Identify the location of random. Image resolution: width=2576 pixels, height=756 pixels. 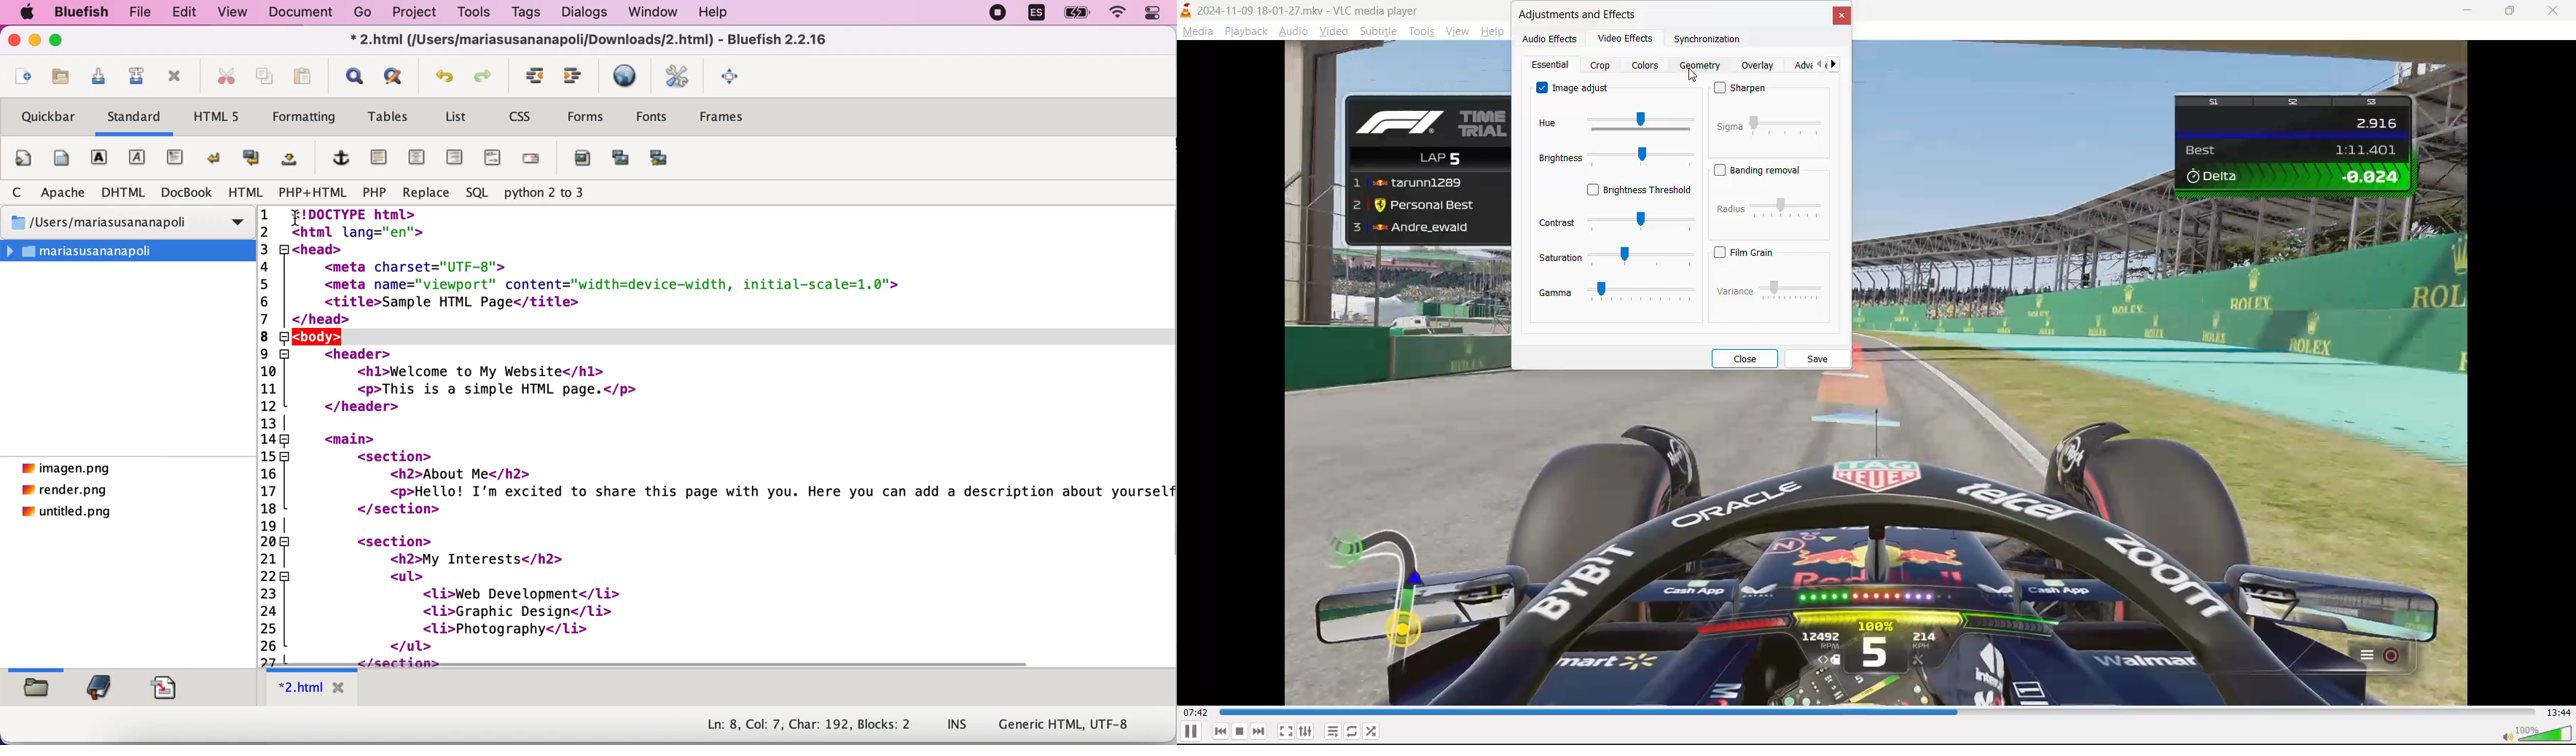
(1373, 730).